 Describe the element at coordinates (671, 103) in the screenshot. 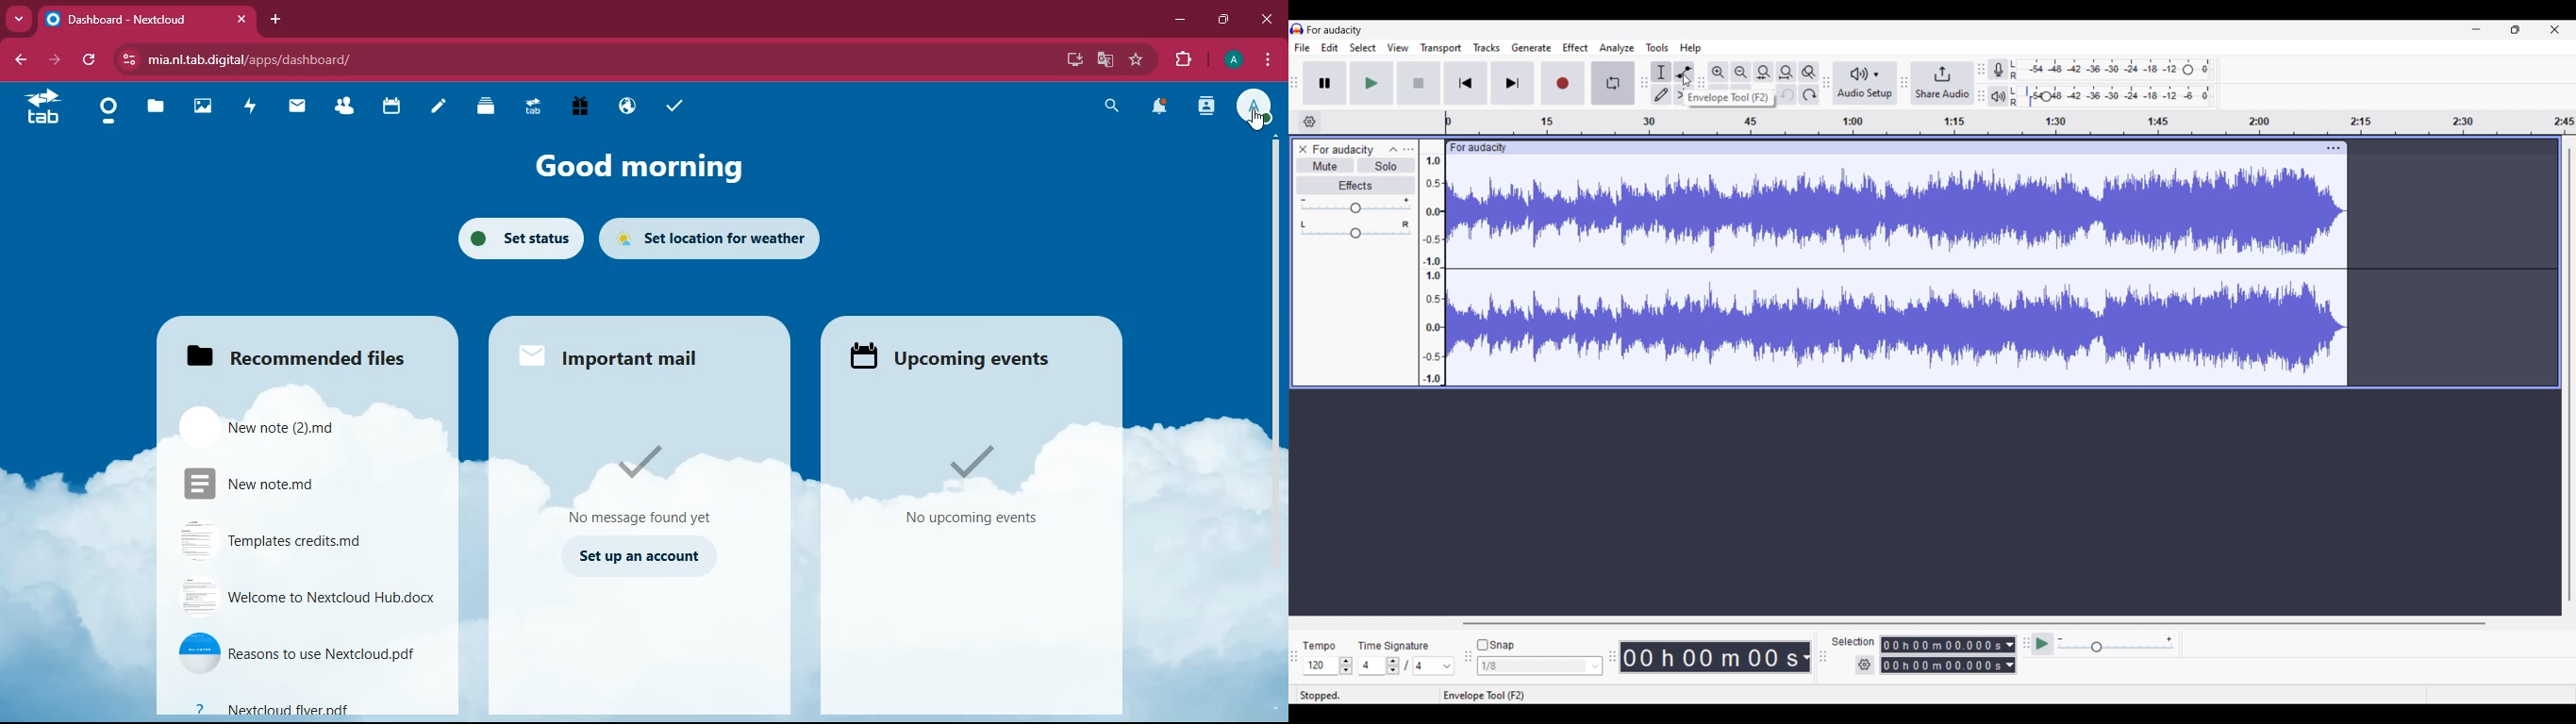

I see `tasks` at that location.